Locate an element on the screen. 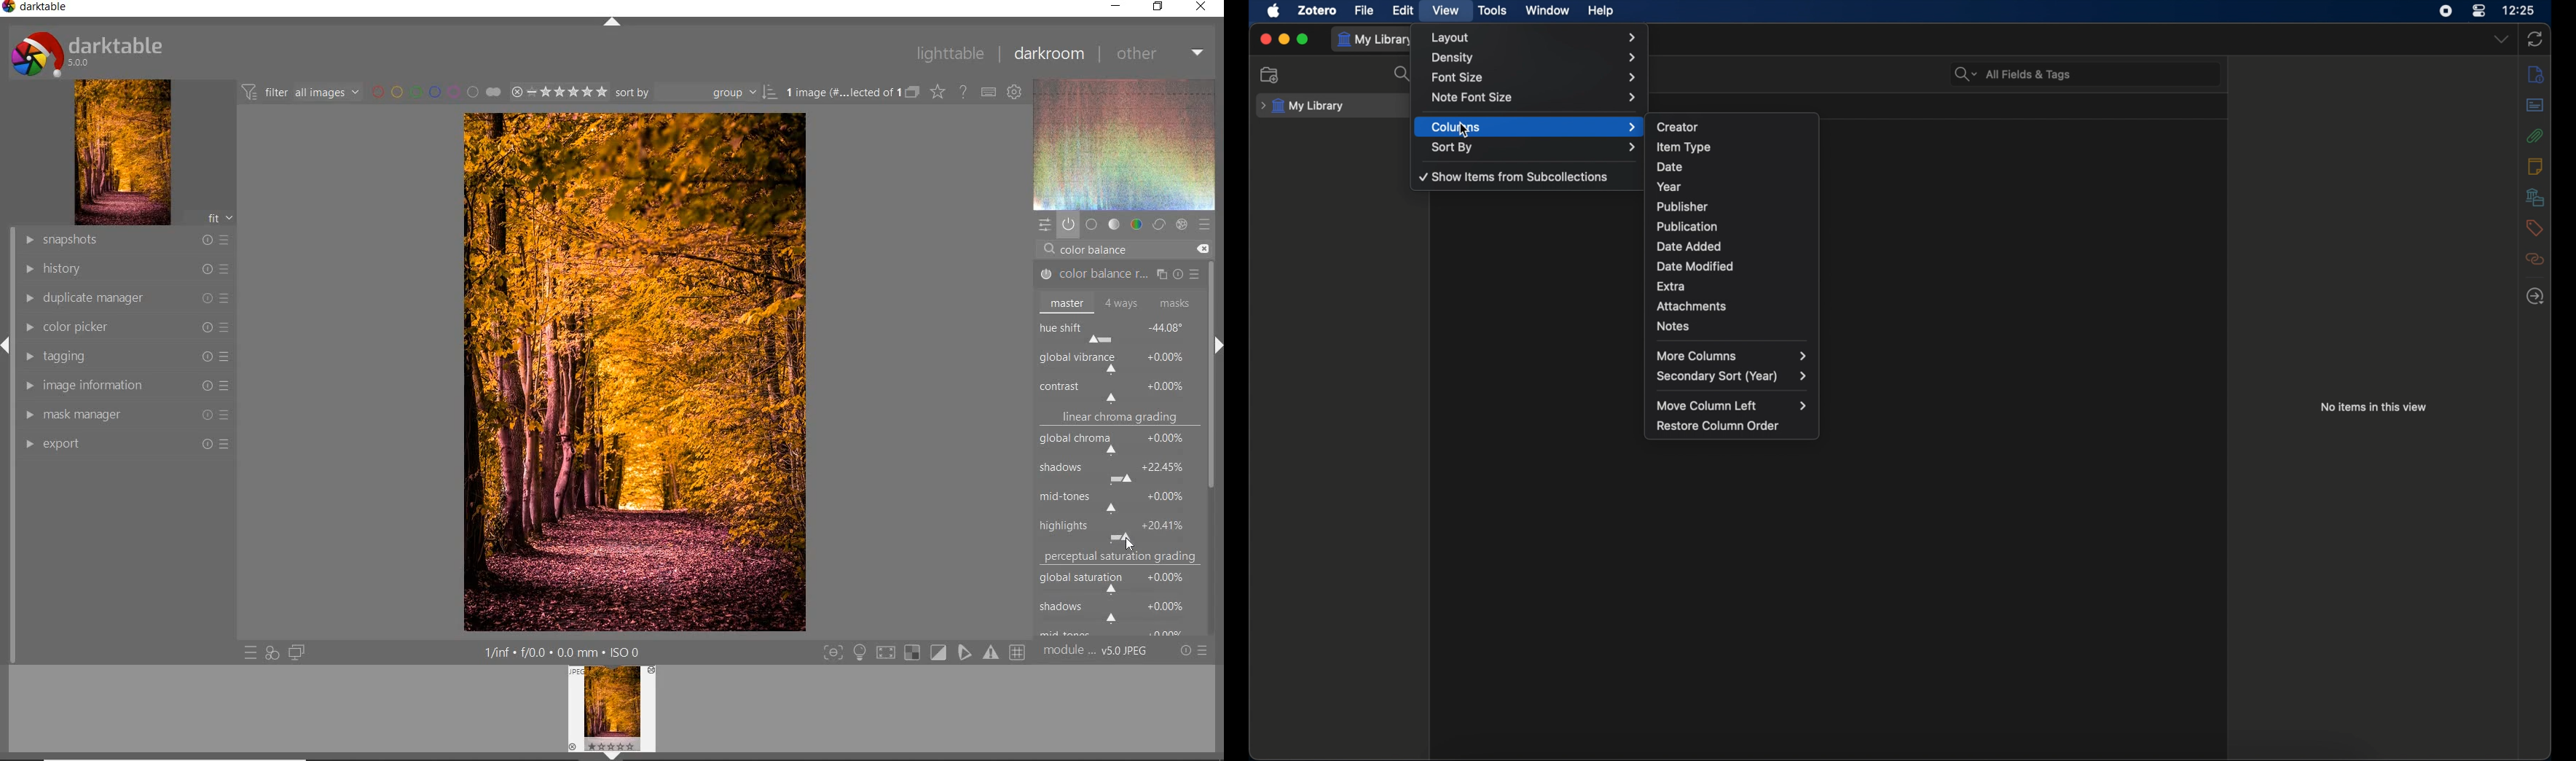 This screenshot has width=2576, height=784. help is located at coordinates (1600, 11).